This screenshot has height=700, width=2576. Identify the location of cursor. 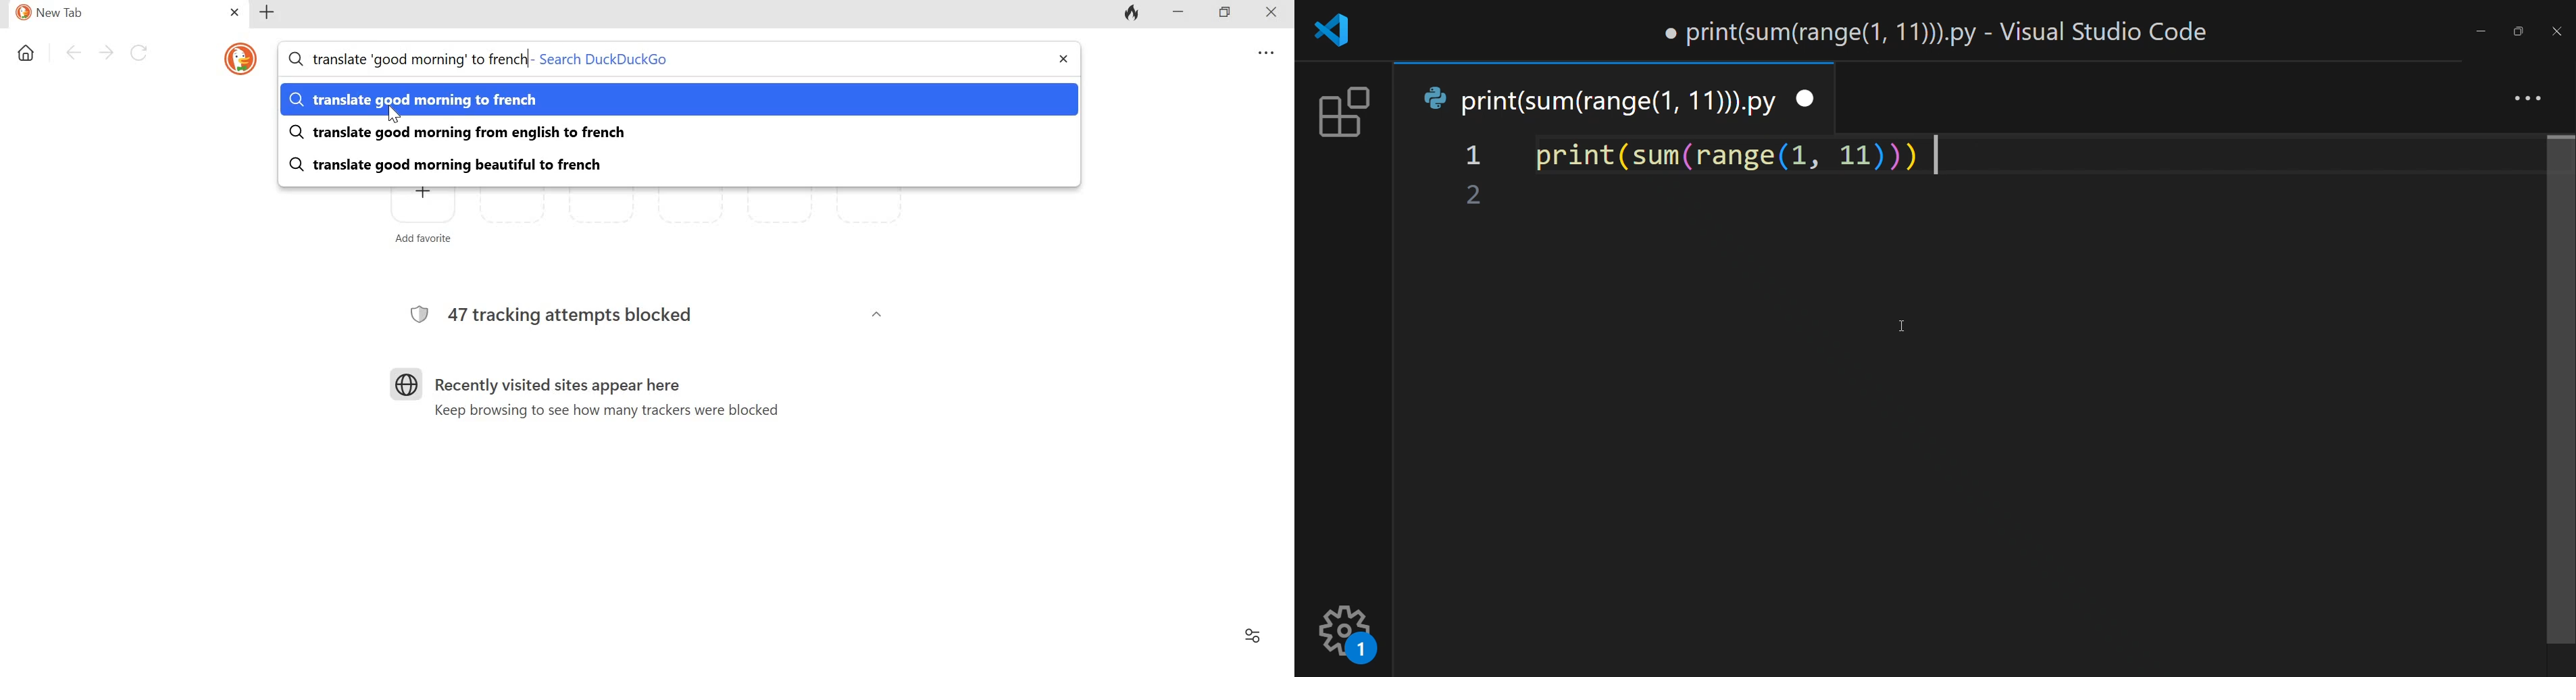
(396, 115).